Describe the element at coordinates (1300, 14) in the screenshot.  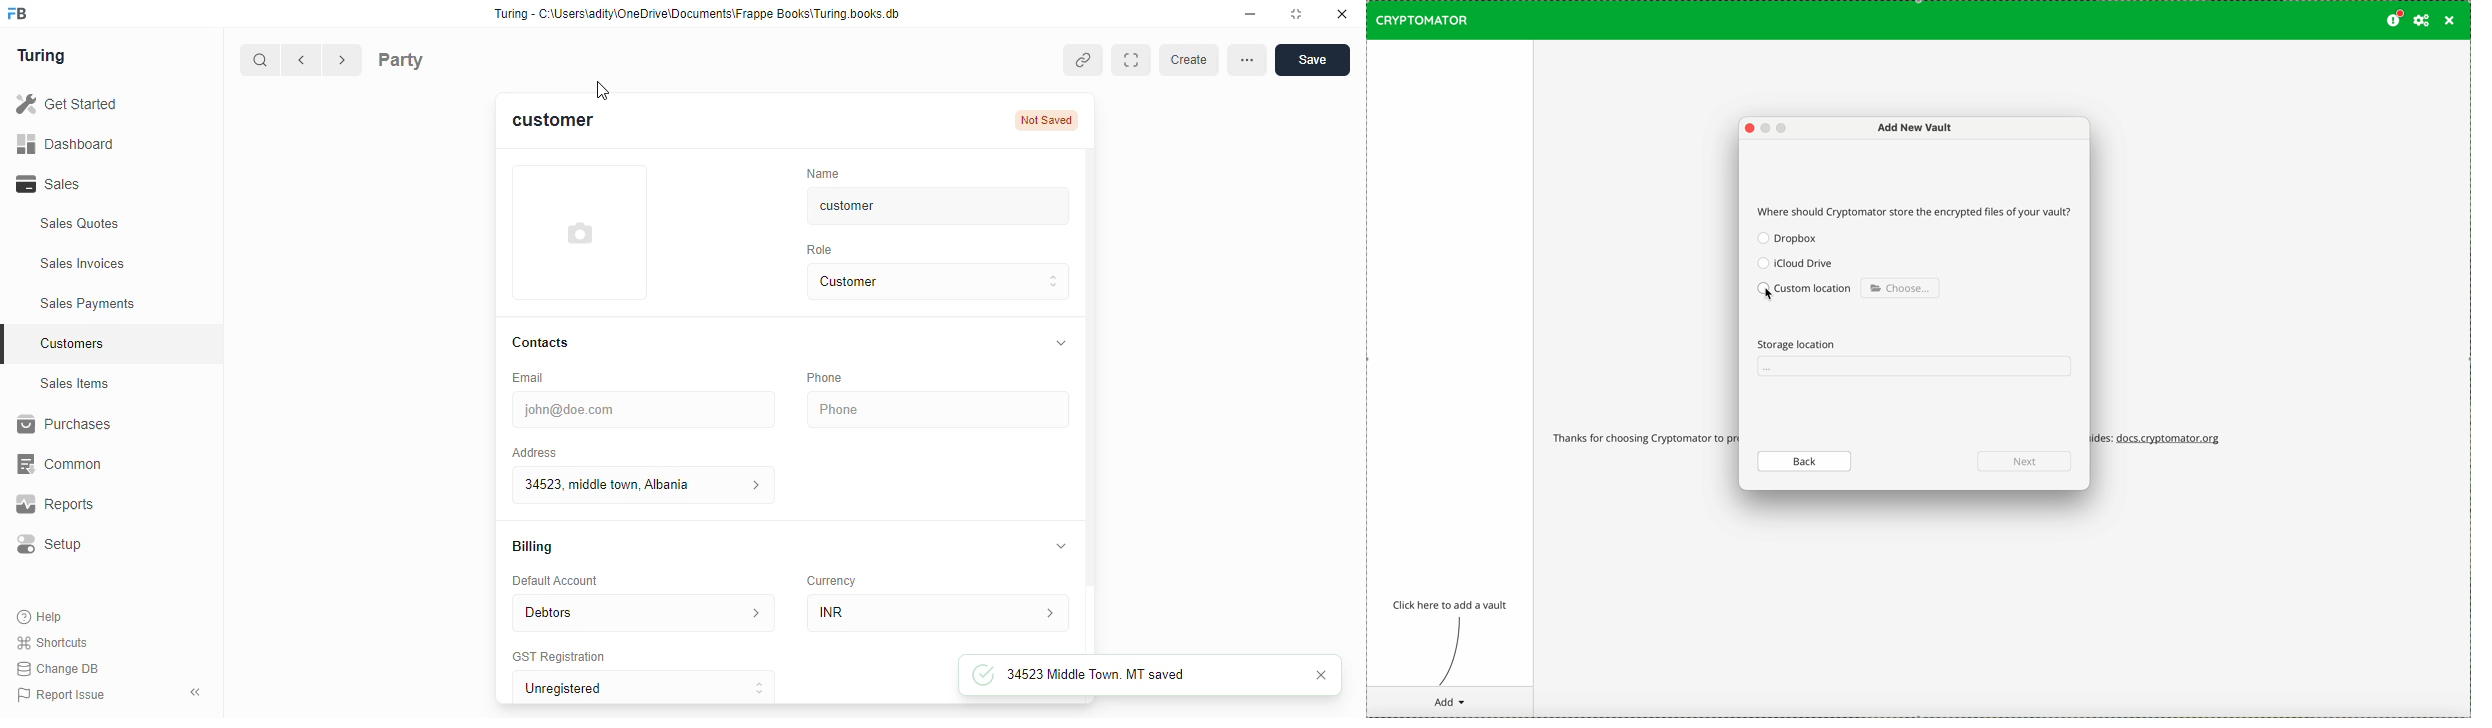
I see `maximise` at that location.